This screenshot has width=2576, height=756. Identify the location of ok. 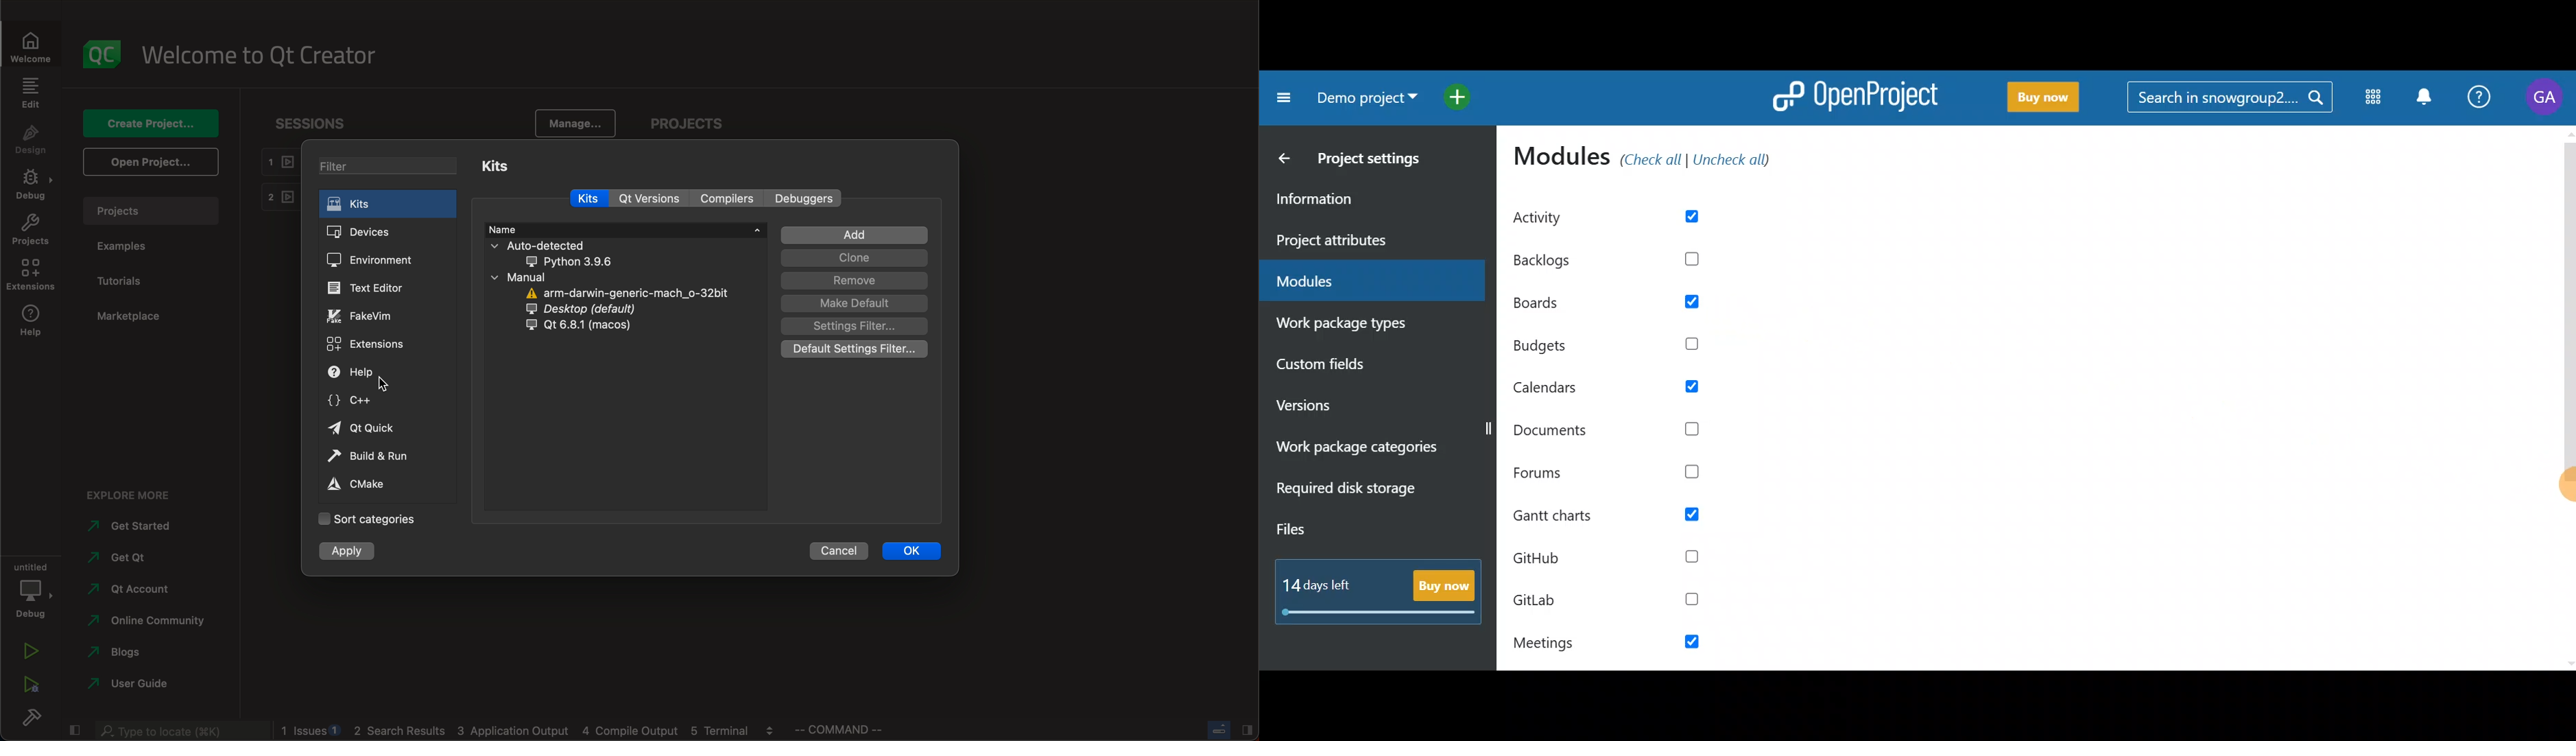
(910, 551).